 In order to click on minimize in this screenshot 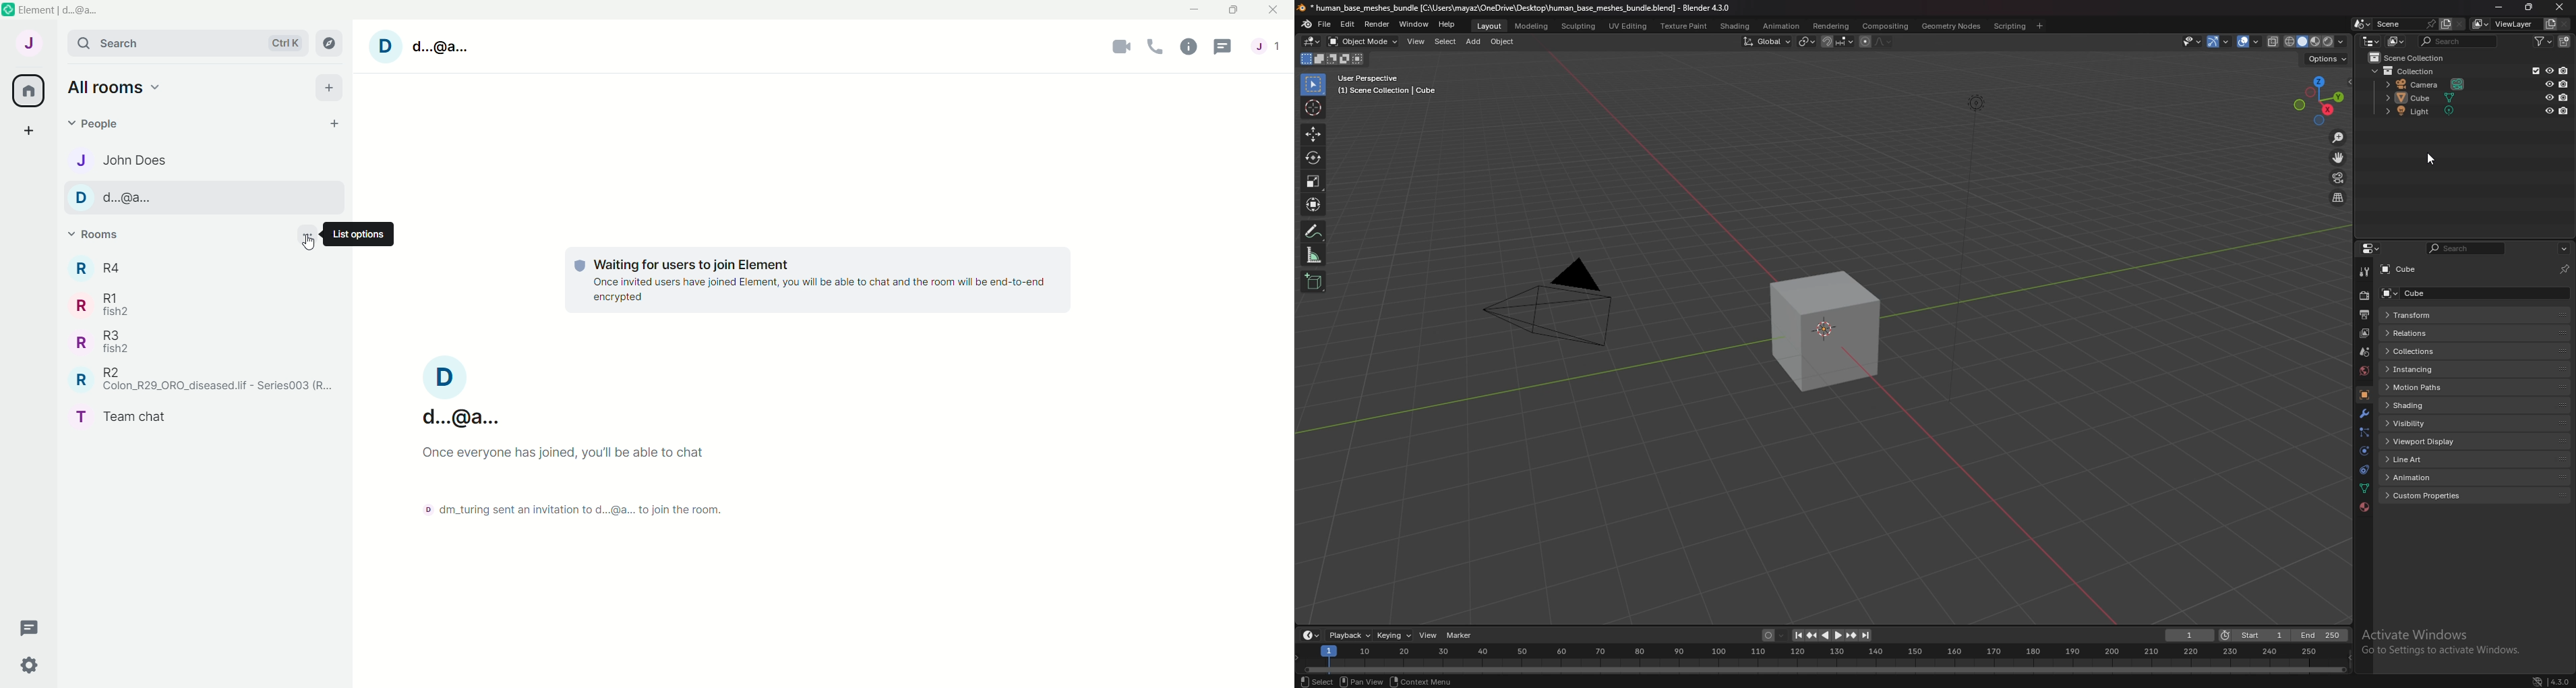, I will do `click(2499, 6)`.